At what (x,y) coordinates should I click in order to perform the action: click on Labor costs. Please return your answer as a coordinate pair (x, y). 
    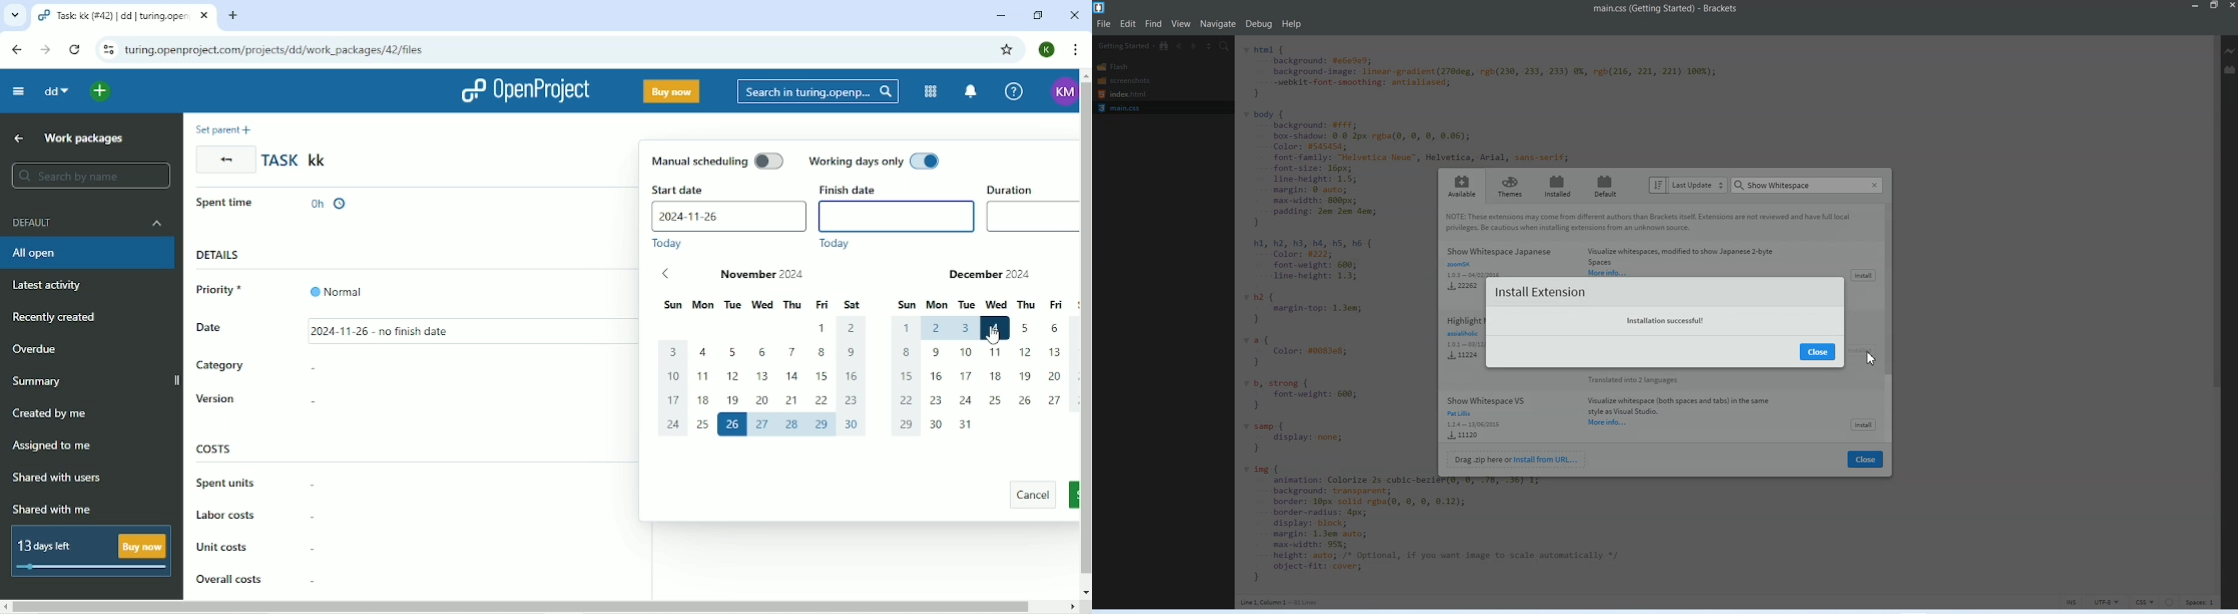
    Looking at the image, I should click on (253, 517).